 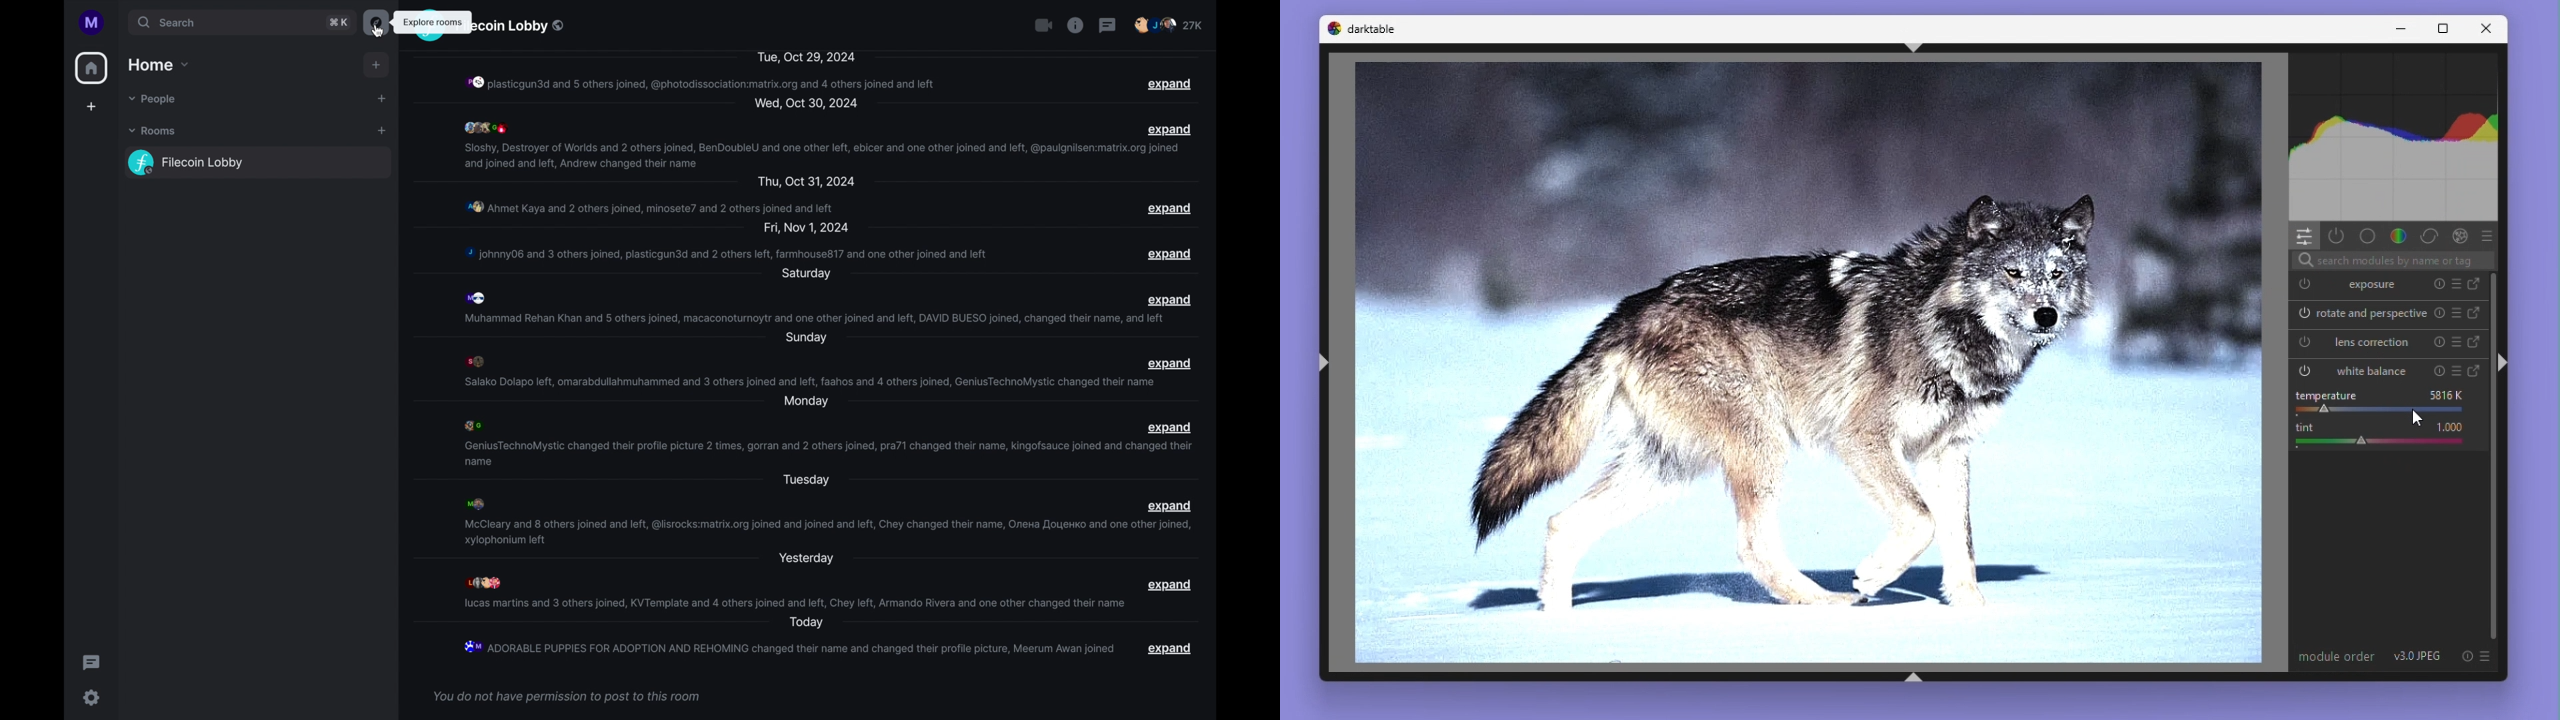 What do you see at coordinates (2403, 28) in the screenshot?
I see `Minimise` at bounding box center [2403, 28].